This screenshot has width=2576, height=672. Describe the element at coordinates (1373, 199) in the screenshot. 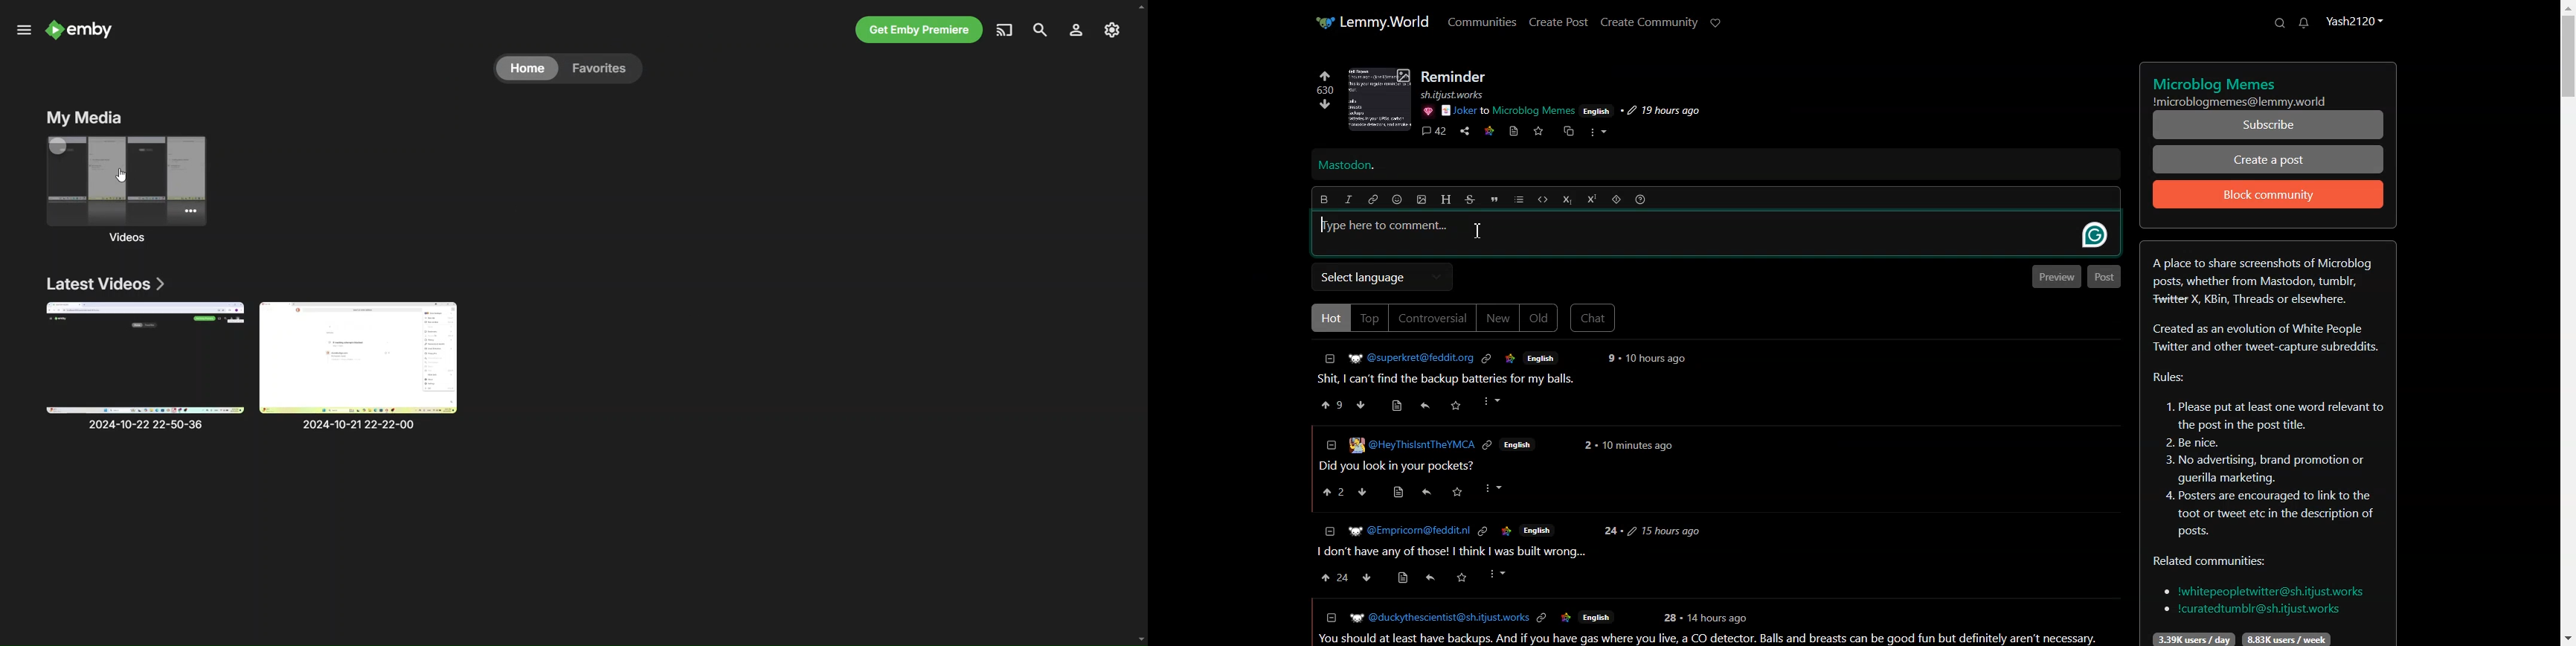

I see `Hyperlink` at that location.